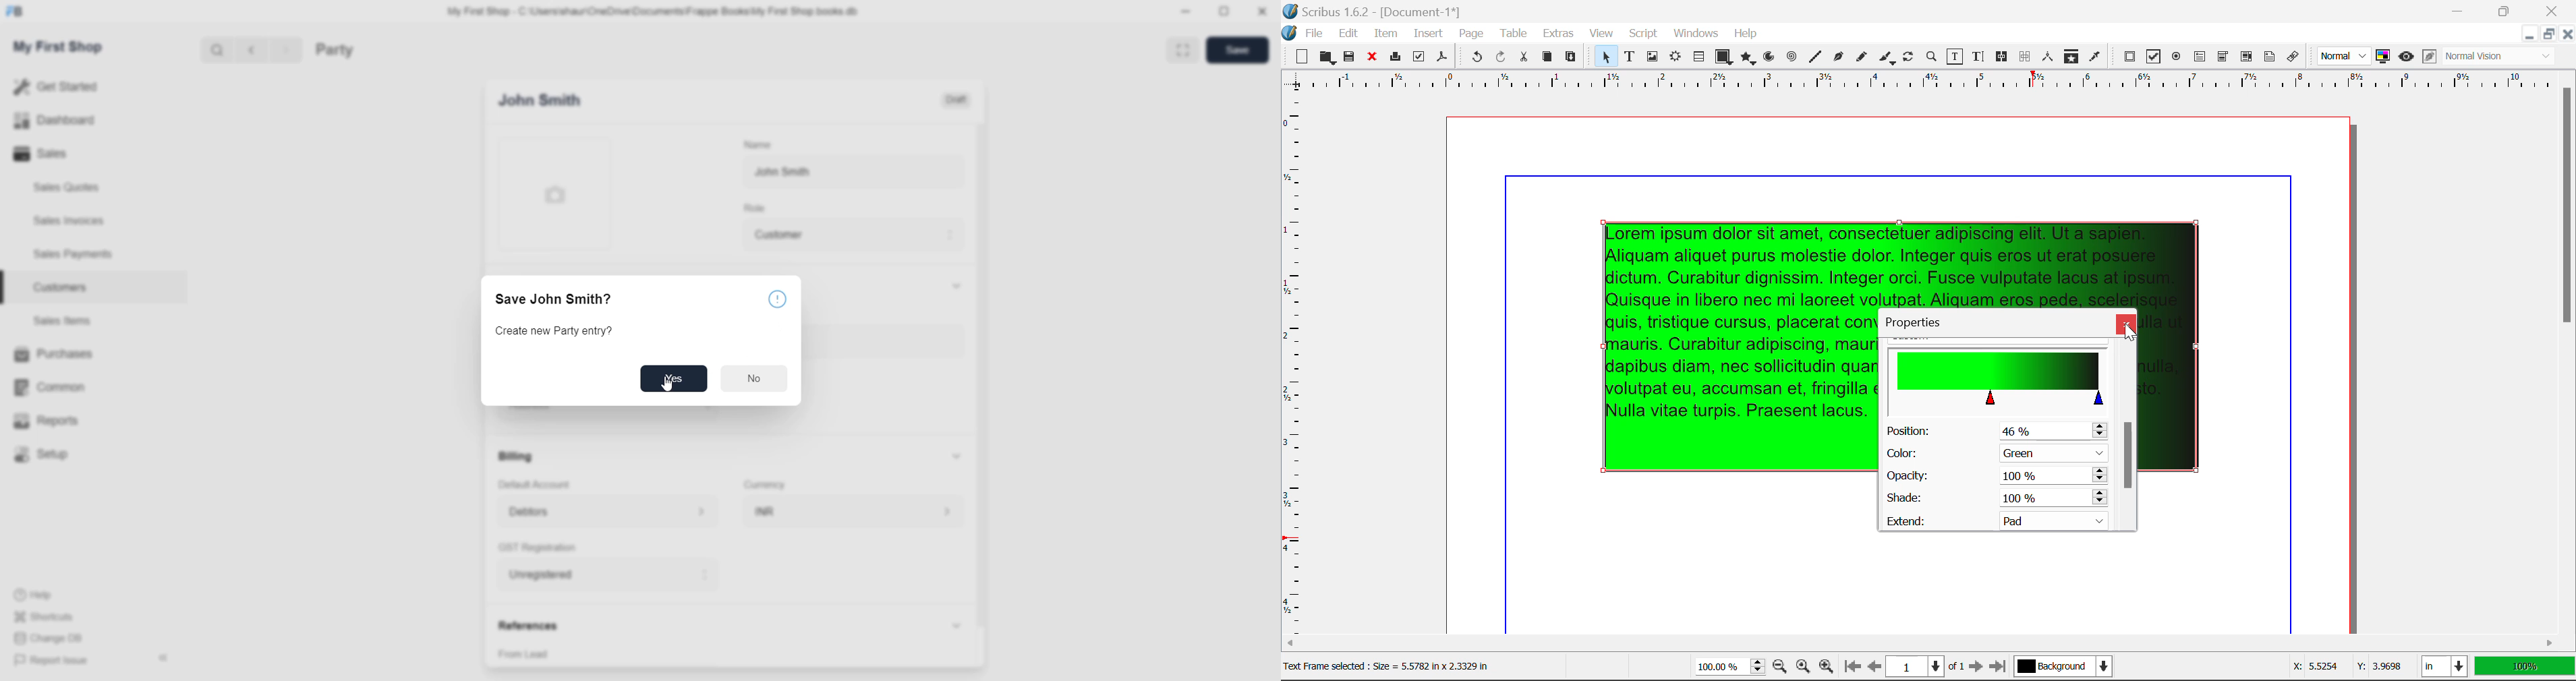 This screenshot has width=2576, height=700. What do you see at coordinates (1260, 12) in the screenshot?
I see `close` at bounding box center [1260, 12].